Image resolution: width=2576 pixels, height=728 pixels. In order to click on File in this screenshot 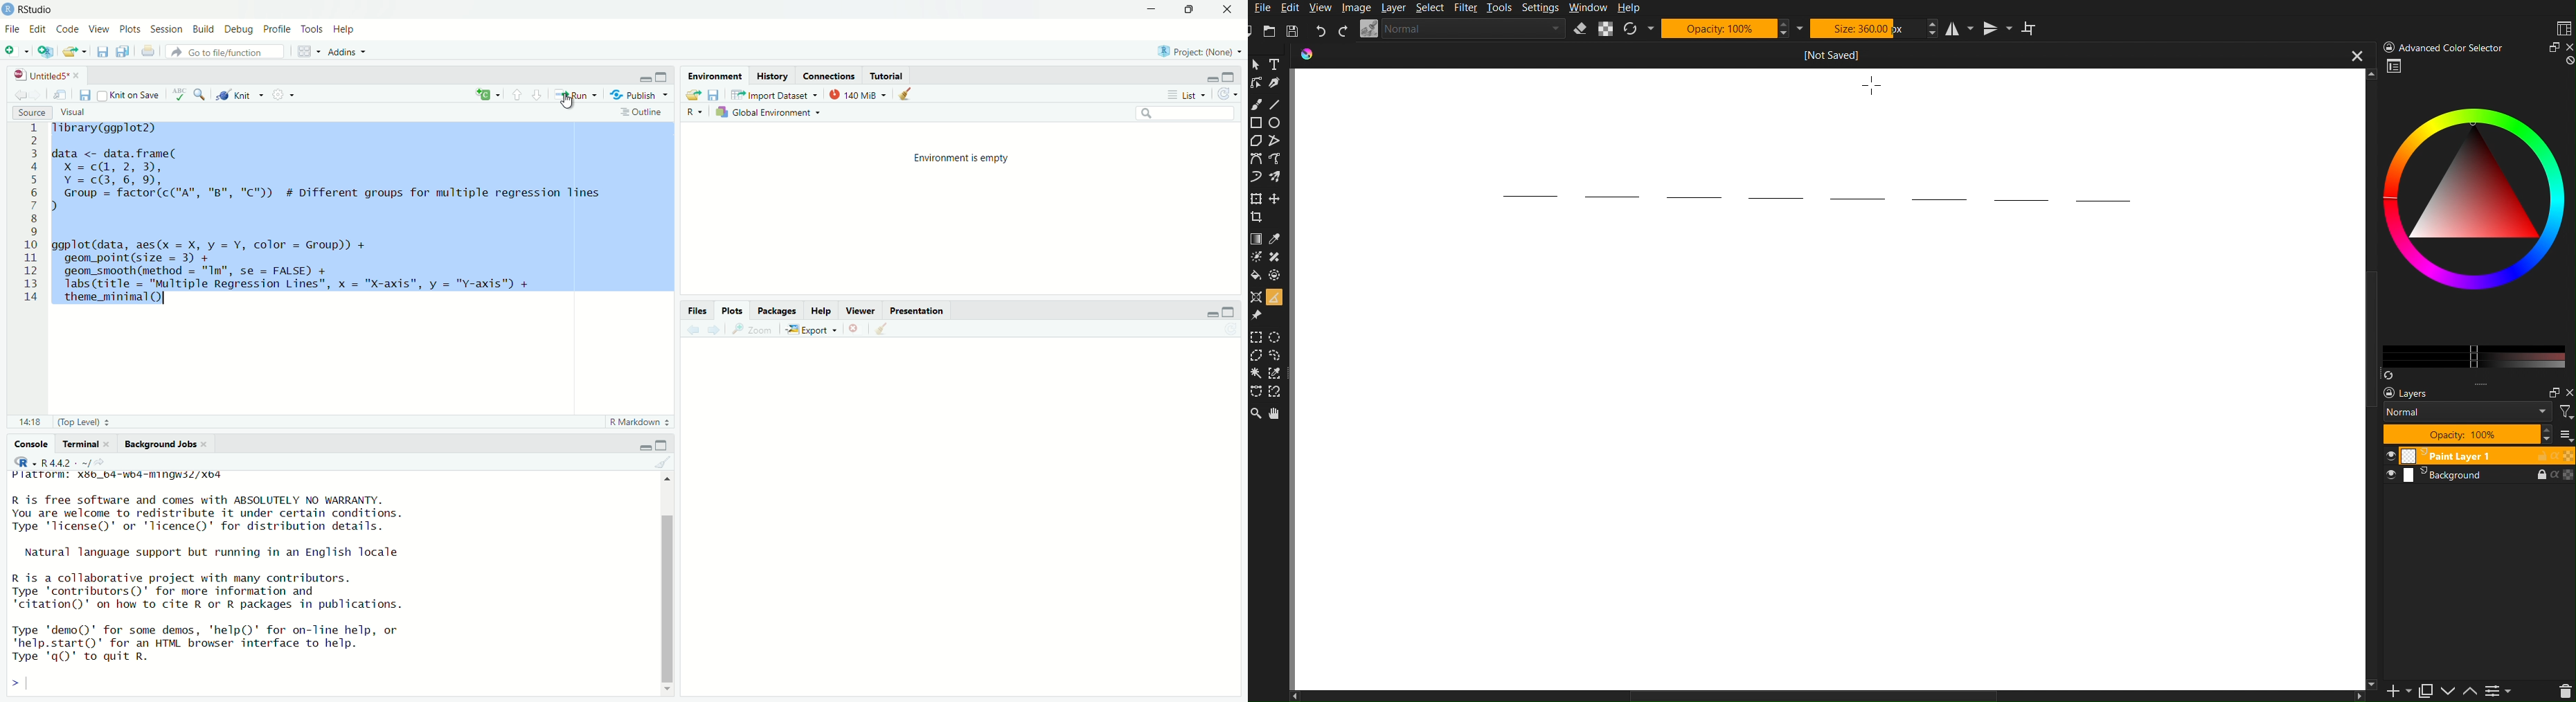, I will do `click(14, 29)`.